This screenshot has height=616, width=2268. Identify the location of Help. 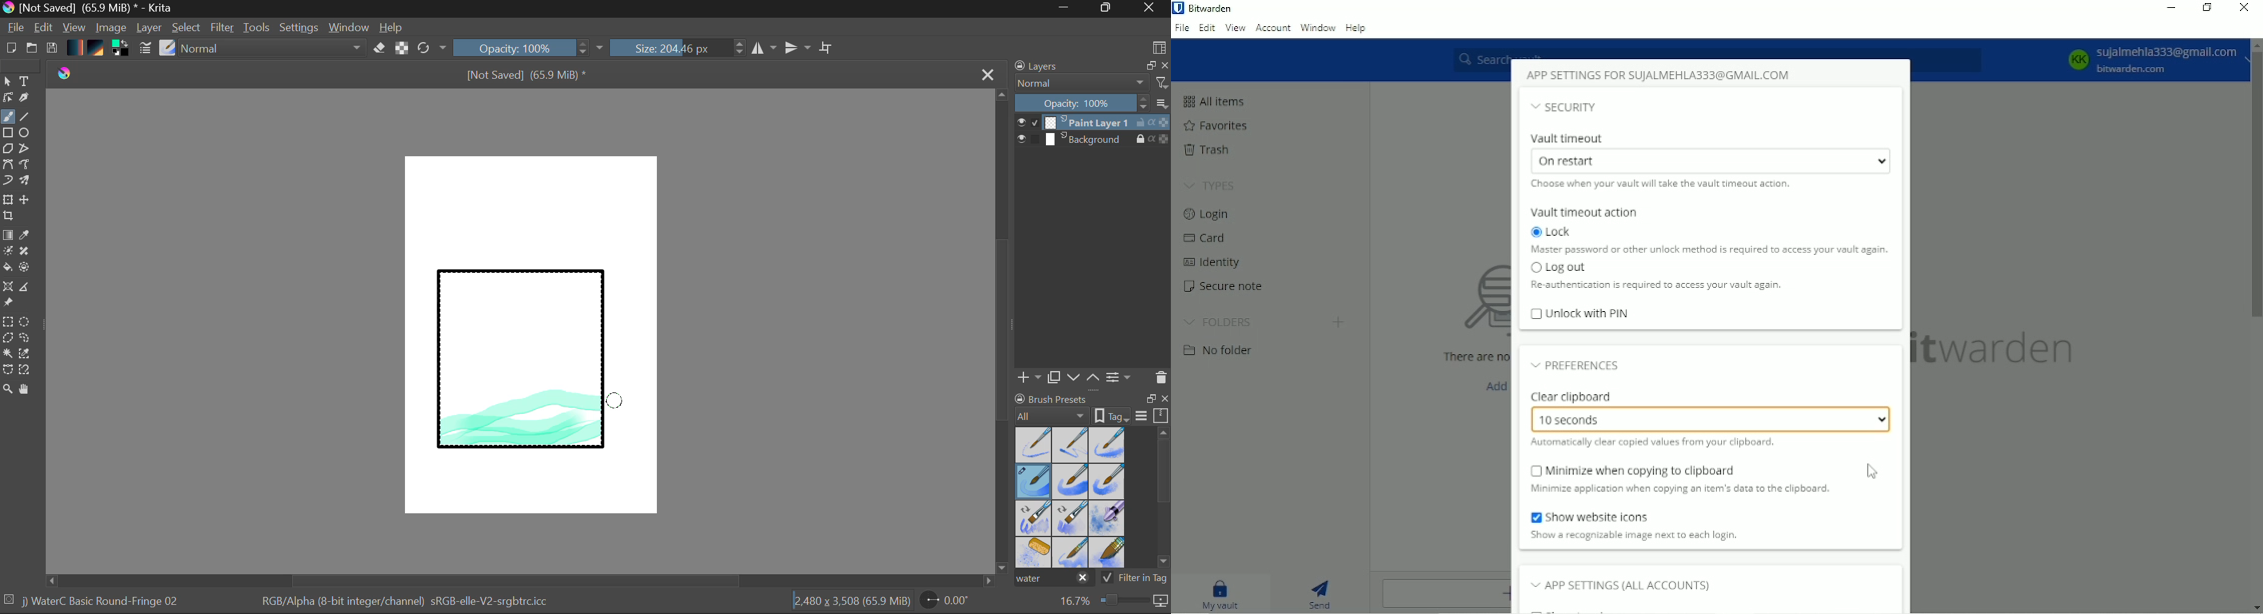
(392, 27).